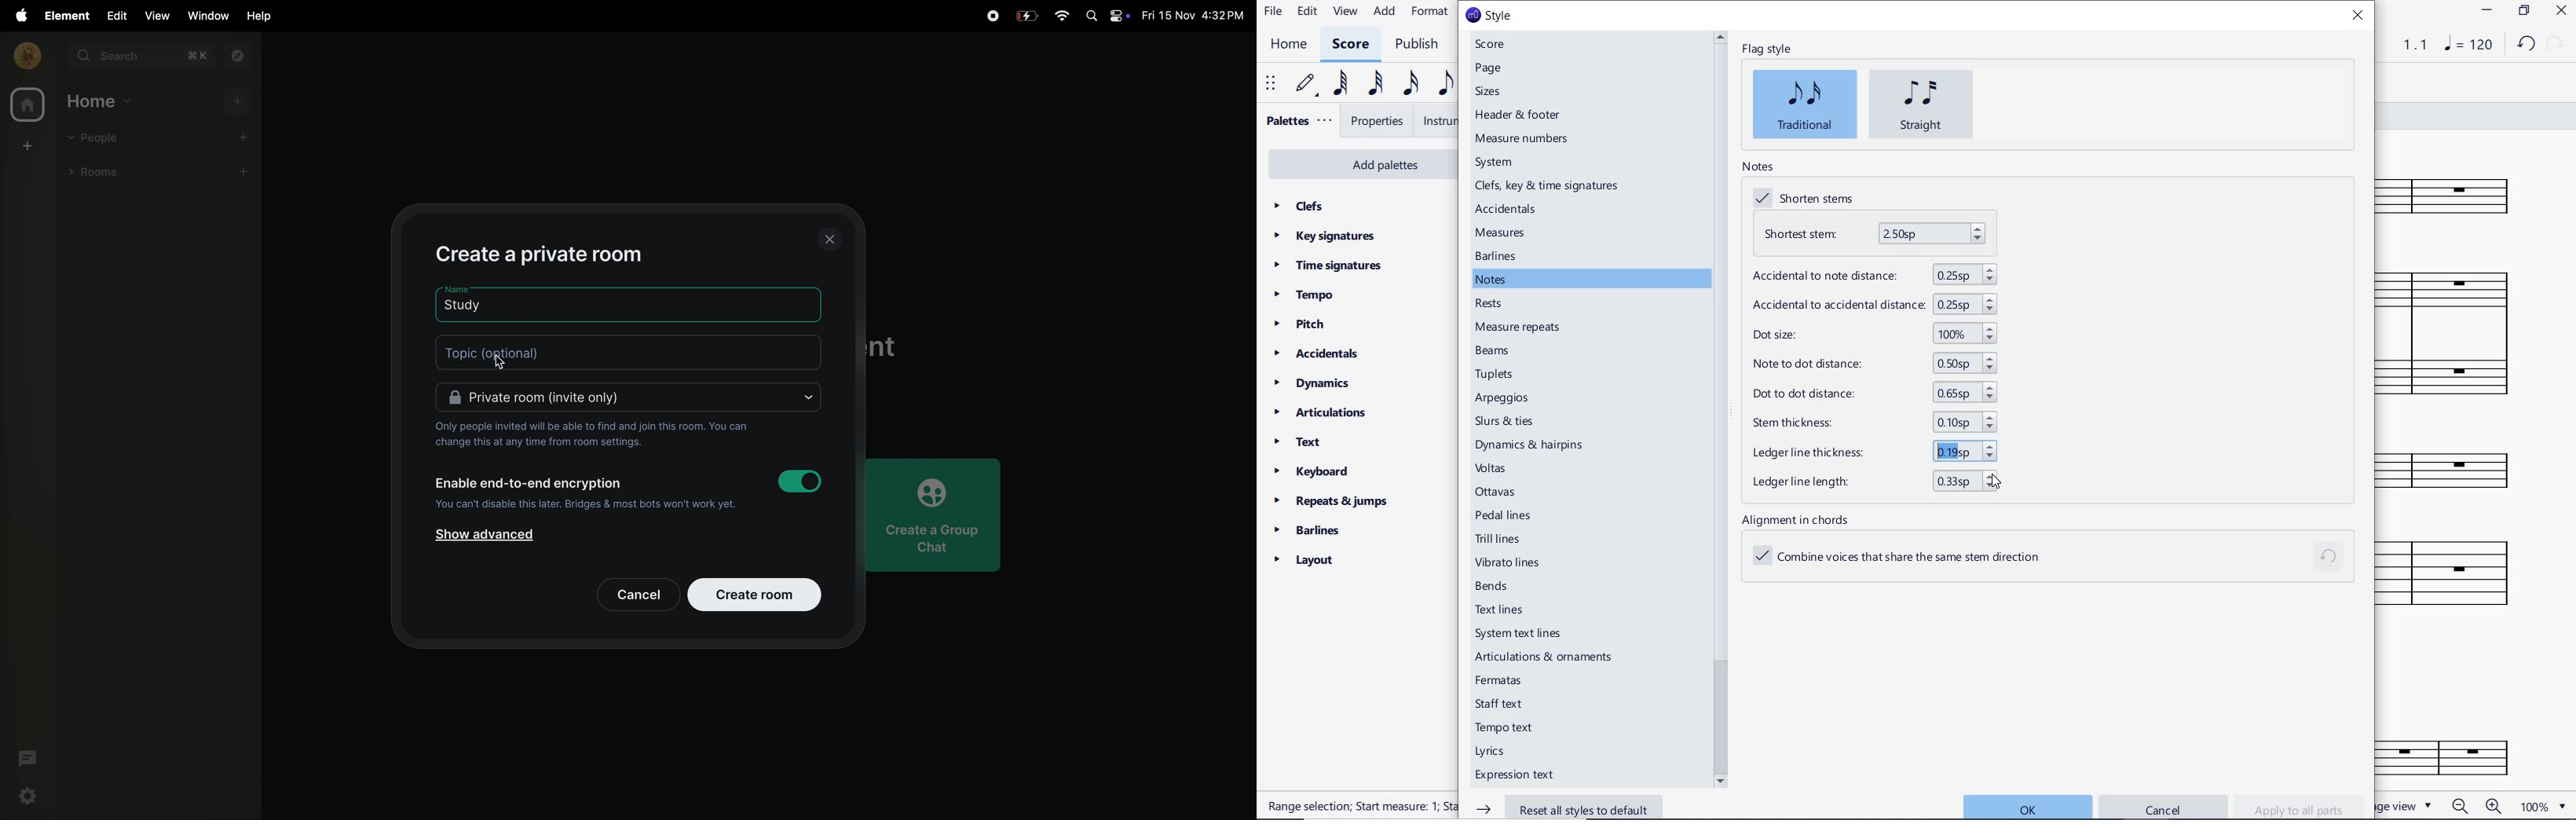 Image resolution: width=2576 pixels, height=840 pixels. What do you see at coordinates (1274, 12) in the screenshot?
I see `file` at bounding box center [1274, 12].